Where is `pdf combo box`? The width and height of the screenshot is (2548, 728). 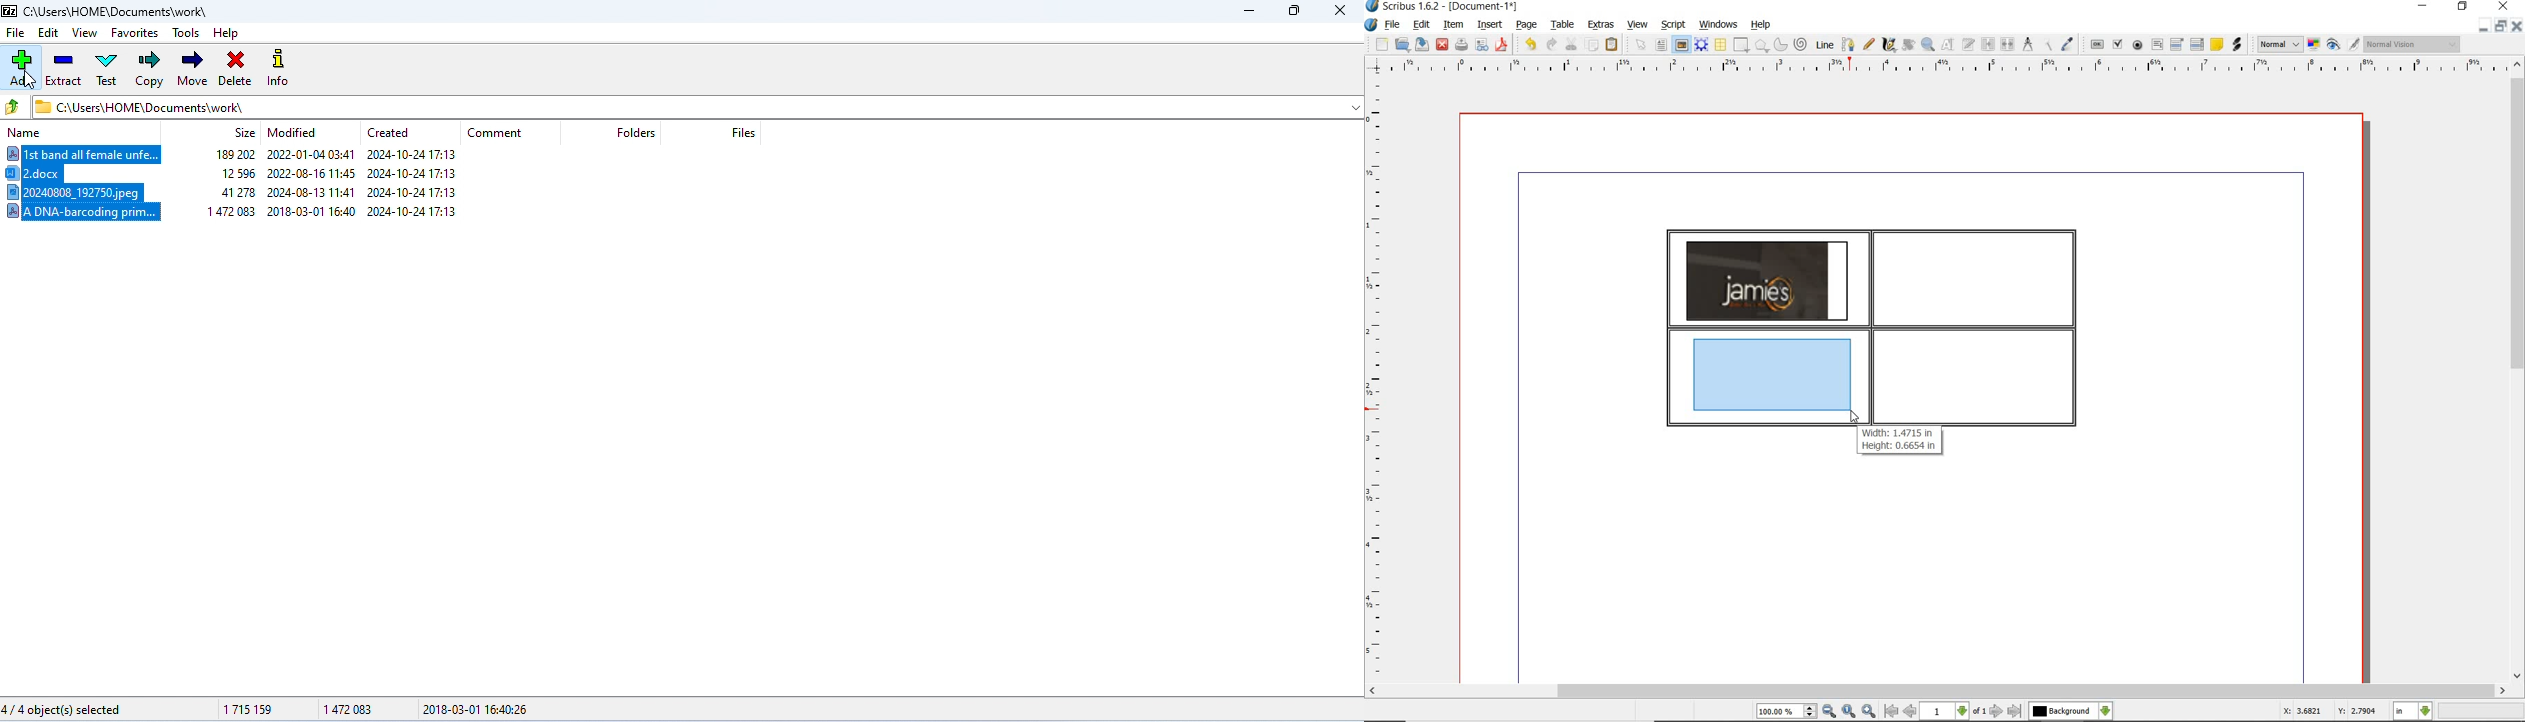
pdf combo box is located at coordinates (2179, 45).